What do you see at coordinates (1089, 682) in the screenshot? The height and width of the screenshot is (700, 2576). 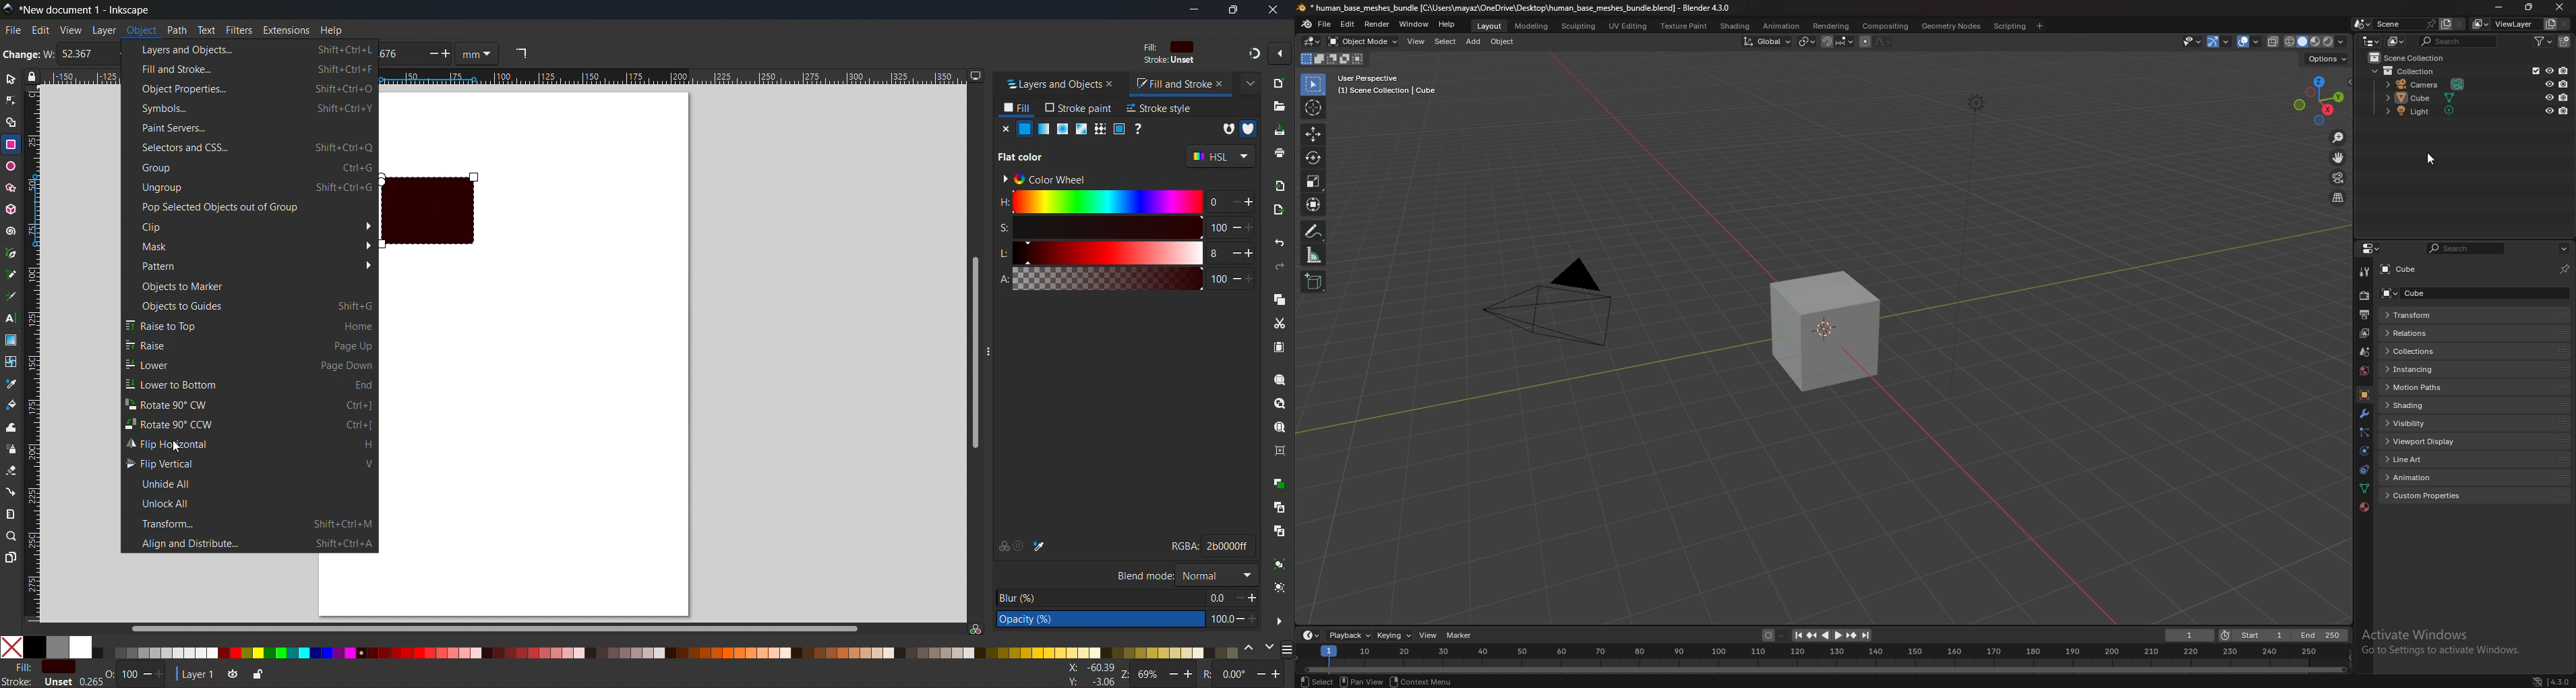 I see `Y: -3.06` at bounding box center [1089, 682].